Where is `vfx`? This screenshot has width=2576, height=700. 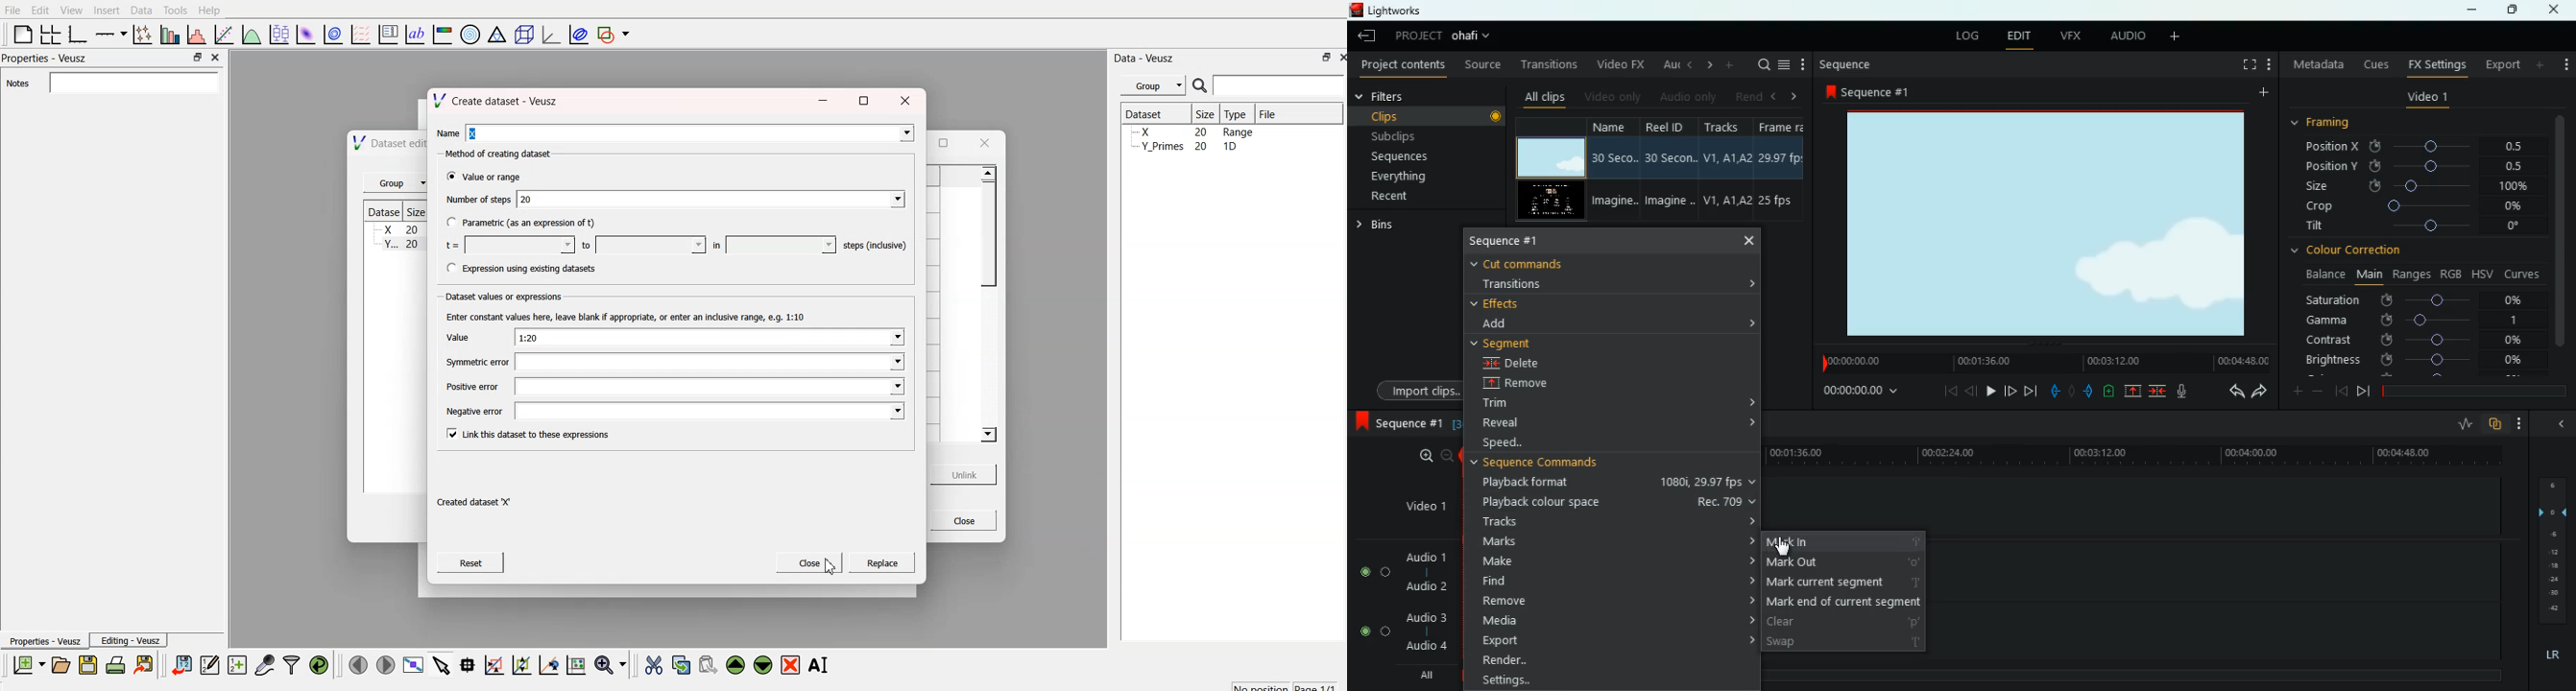
vfx is located at coordinates (2067, 36).